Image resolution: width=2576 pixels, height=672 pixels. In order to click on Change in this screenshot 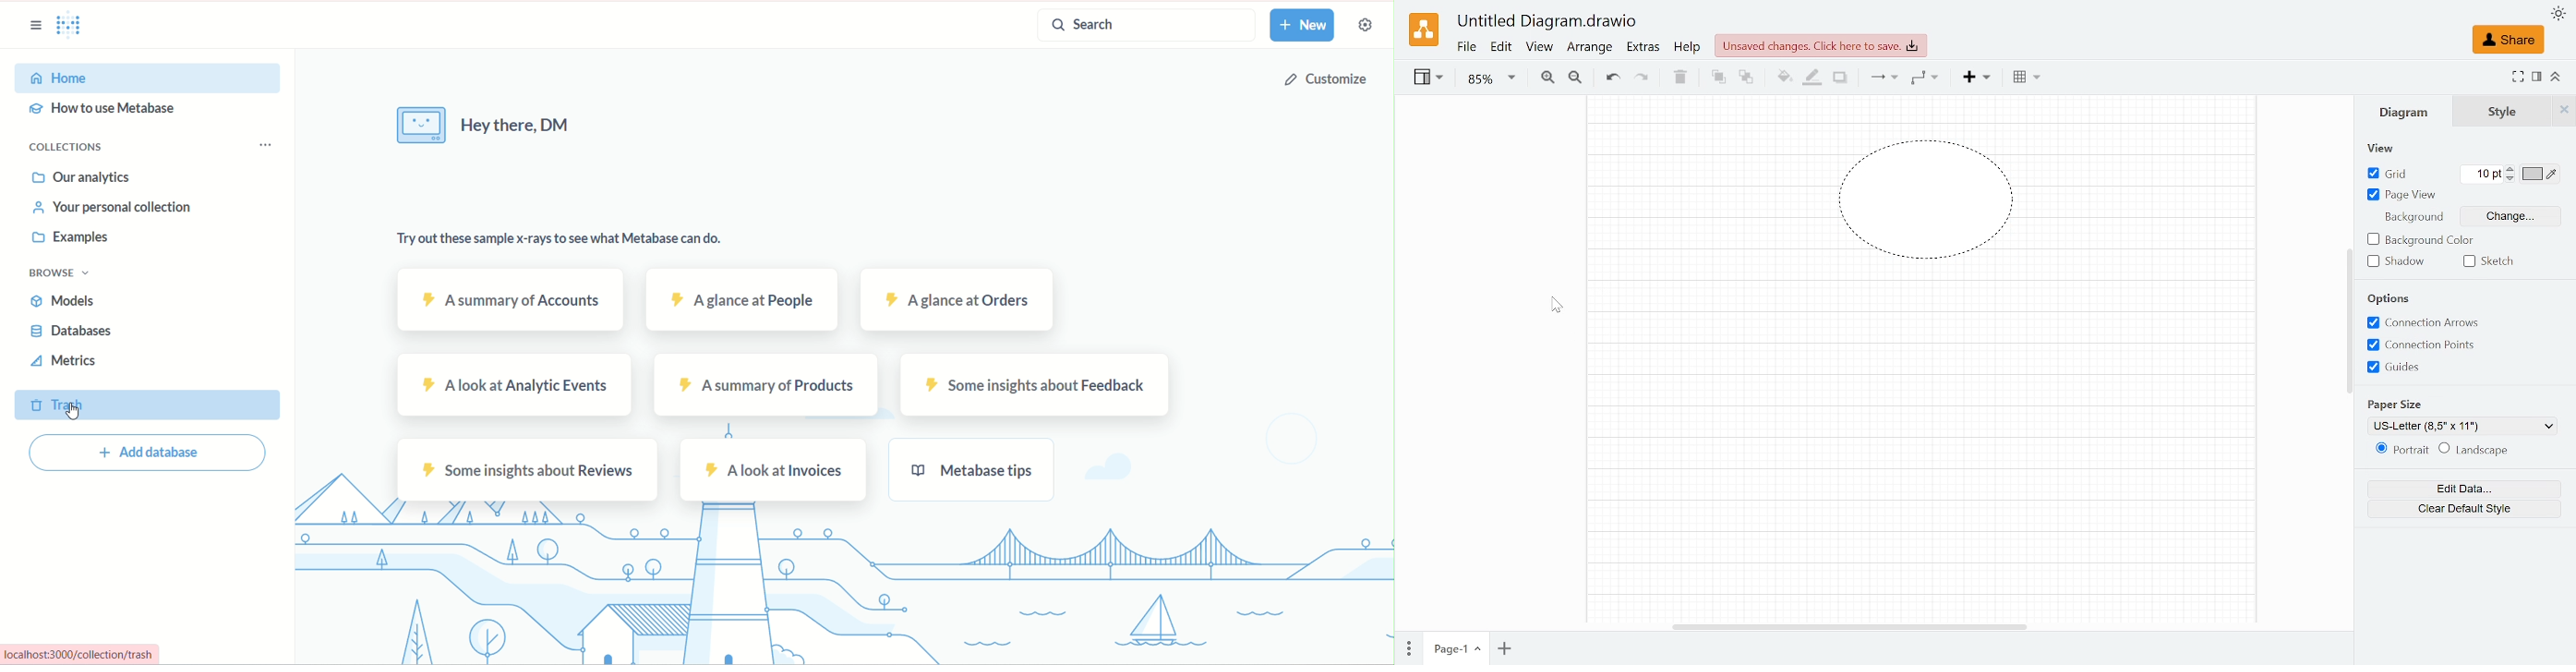, I will do `click(2511, 215)`.